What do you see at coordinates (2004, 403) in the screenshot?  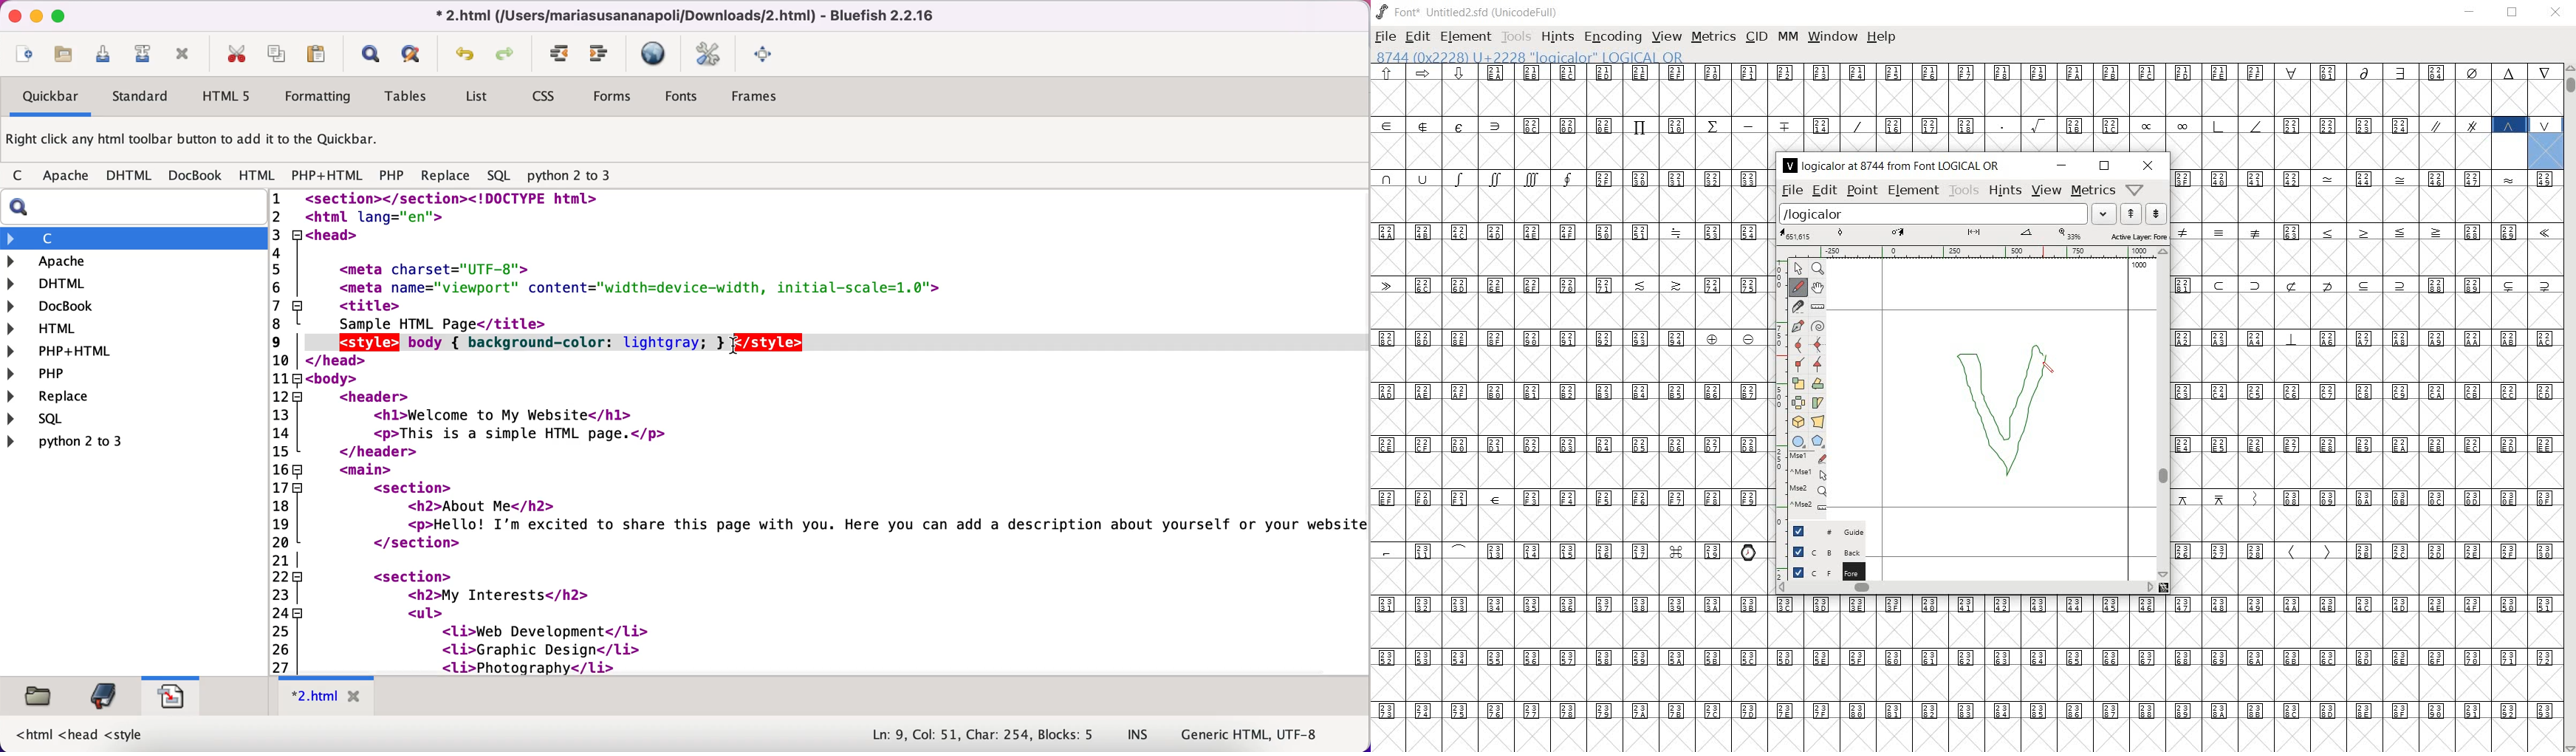 I see `designing logical OR glyph` at bounding box center [2004, 403].